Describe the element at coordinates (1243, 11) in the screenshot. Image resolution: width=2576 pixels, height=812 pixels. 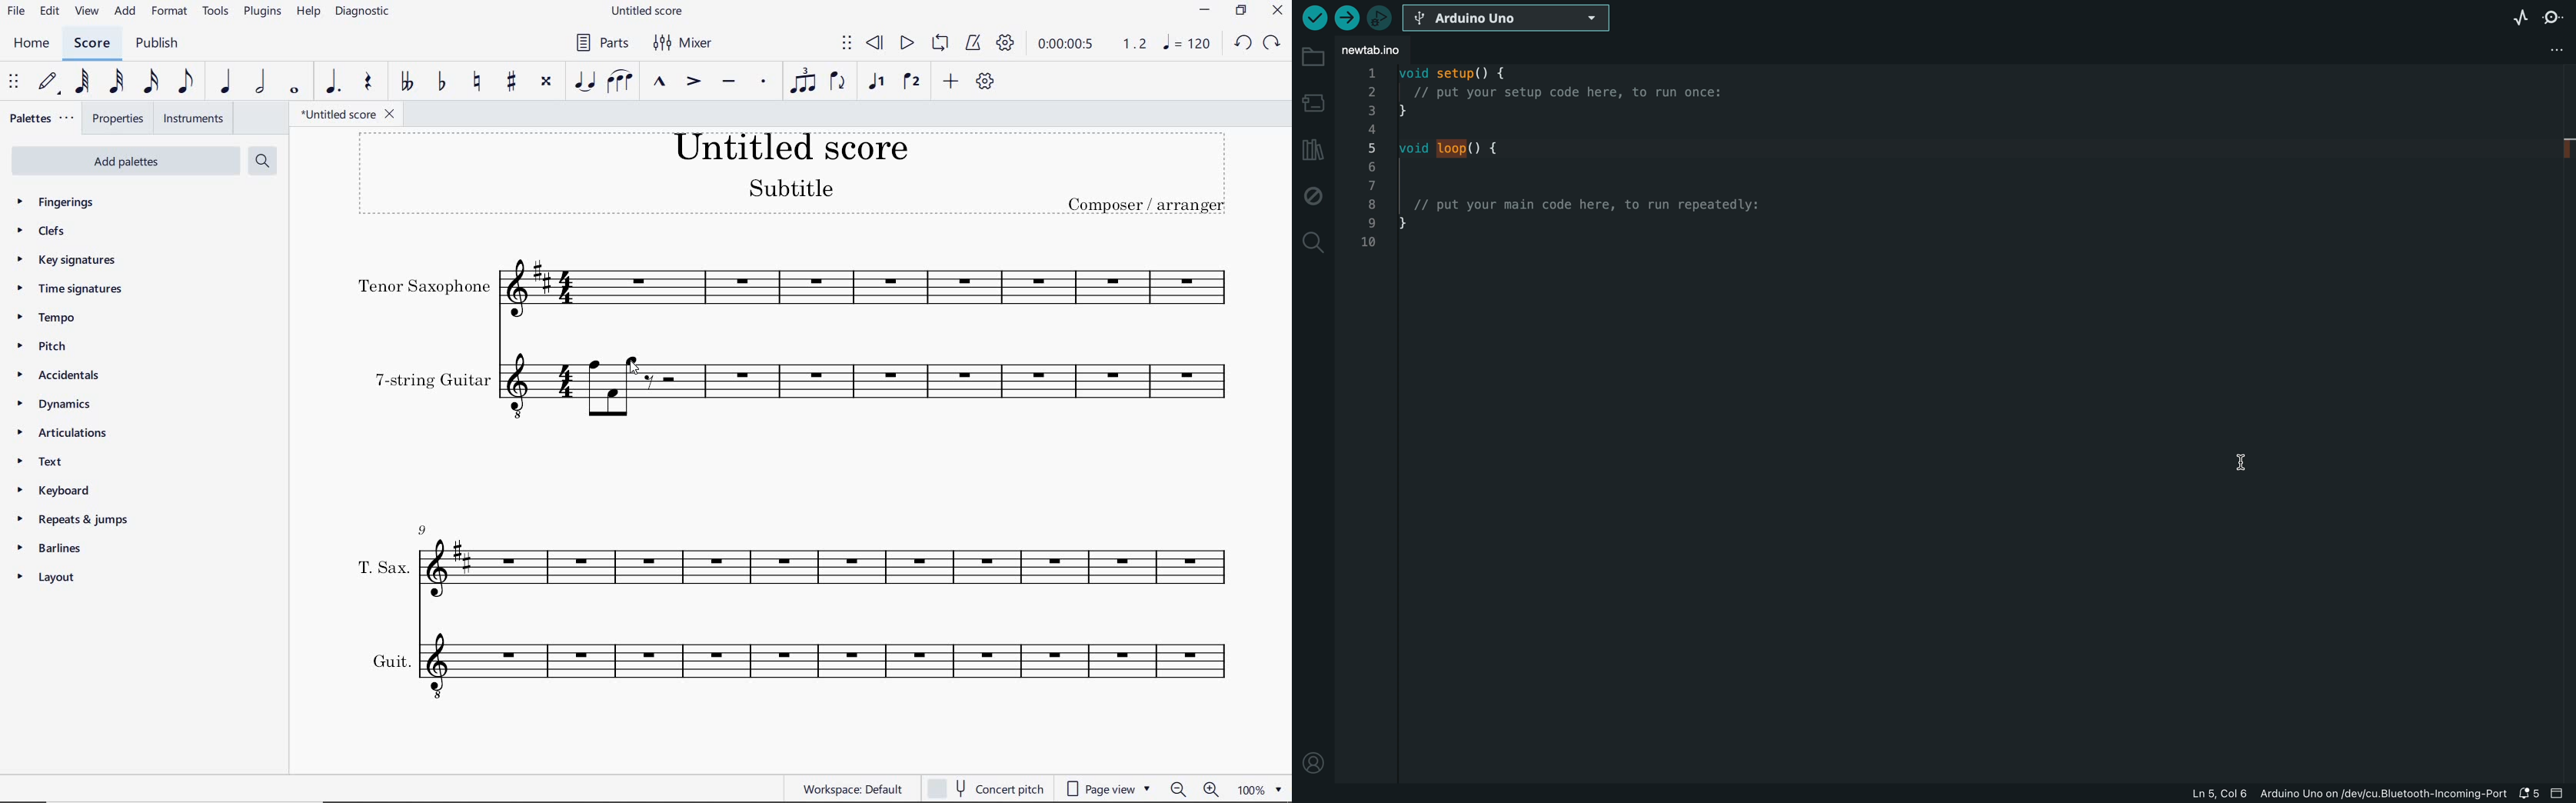
I see `RESTORE DOWN` at that location.